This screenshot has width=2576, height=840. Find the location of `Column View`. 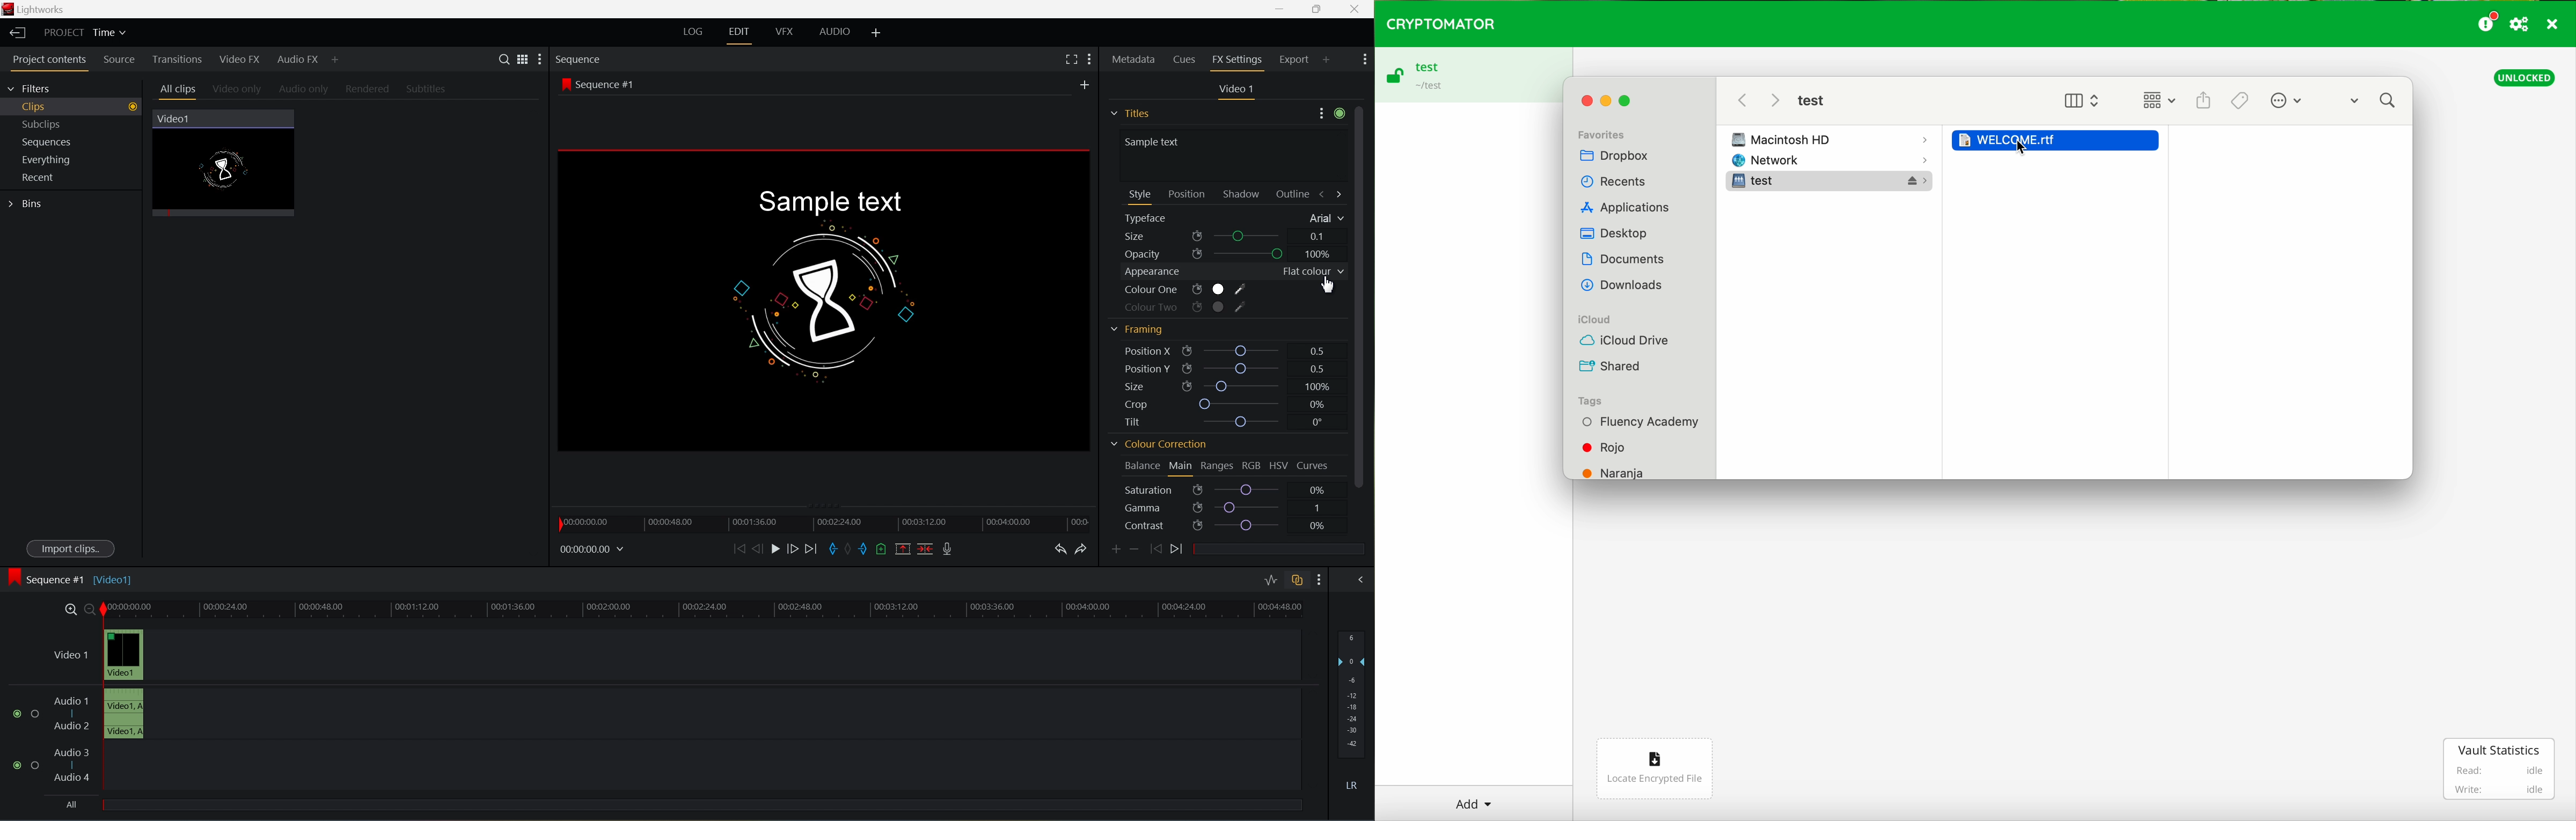

Column View is located at coordinates (2082, 100).